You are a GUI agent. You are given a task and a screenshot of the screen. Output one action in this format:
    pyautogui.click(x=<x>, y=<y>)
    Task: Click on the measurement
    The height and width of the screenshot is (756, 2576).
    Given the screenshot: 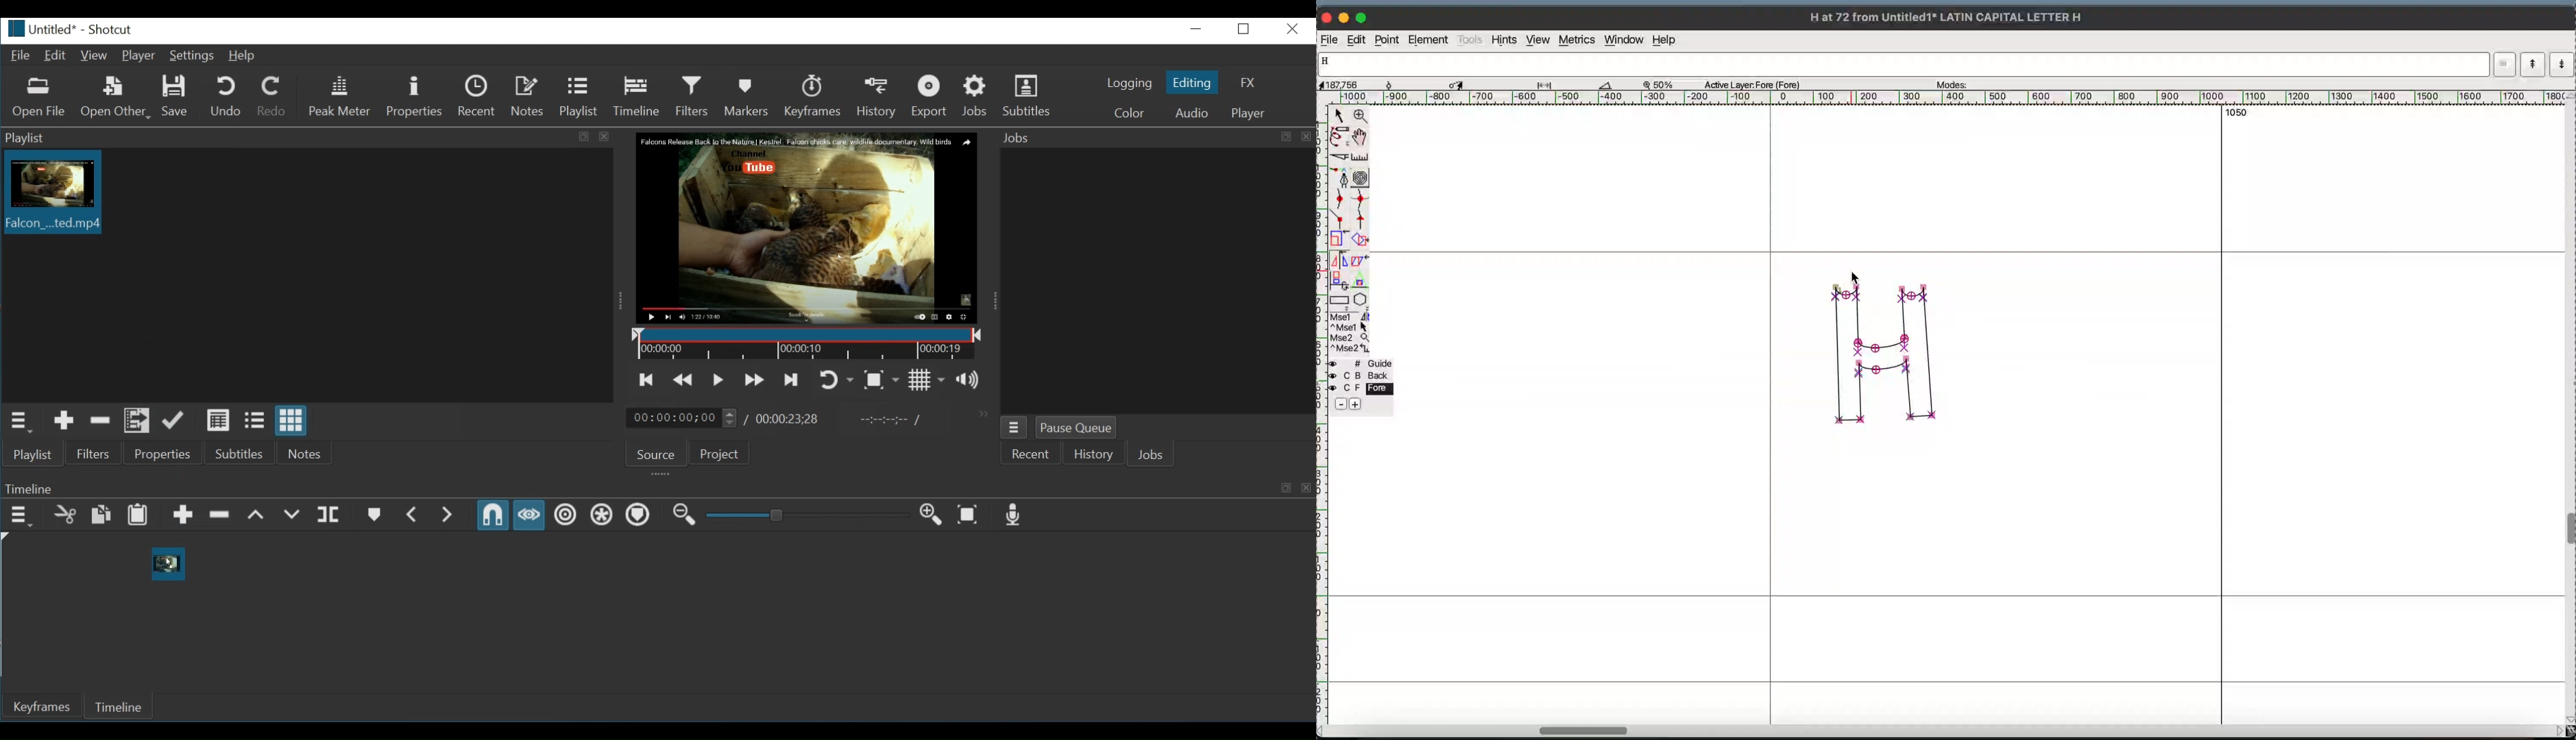 What is the action you would take?
    pyautogui.click(x=1530, y=84)
    